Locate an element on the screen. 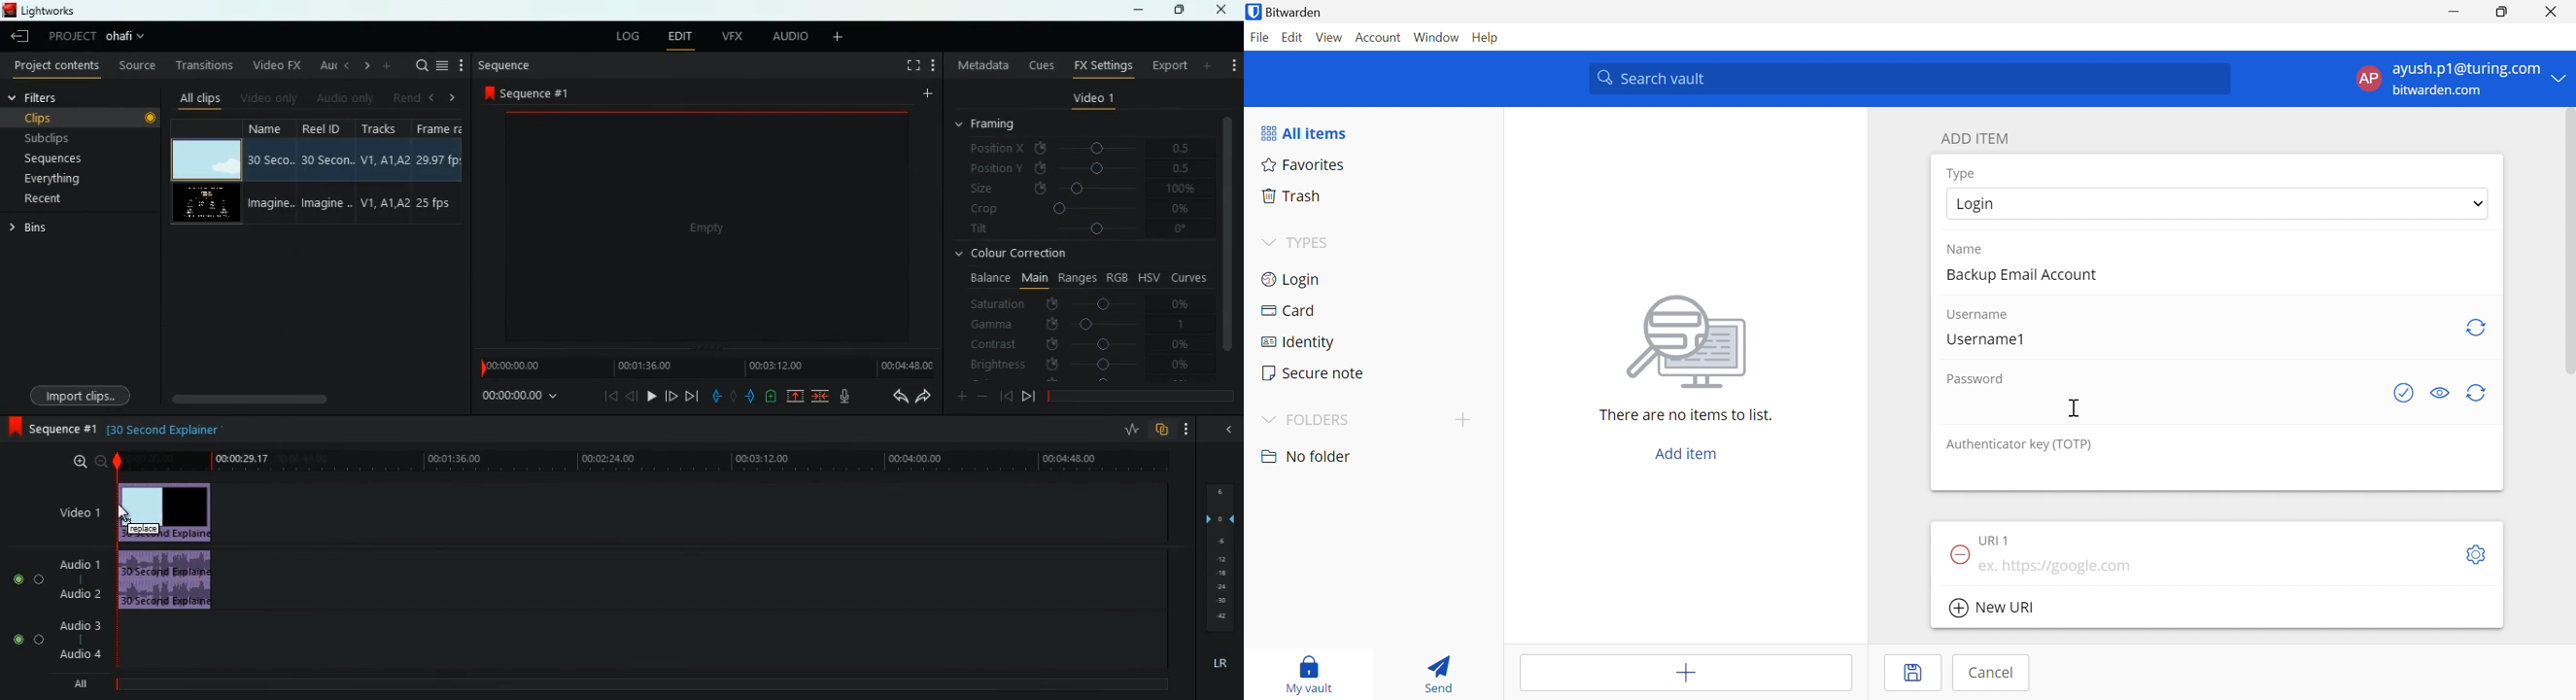 The image size is (2576, 700). Generate password is located at coordinates (2477, 327).